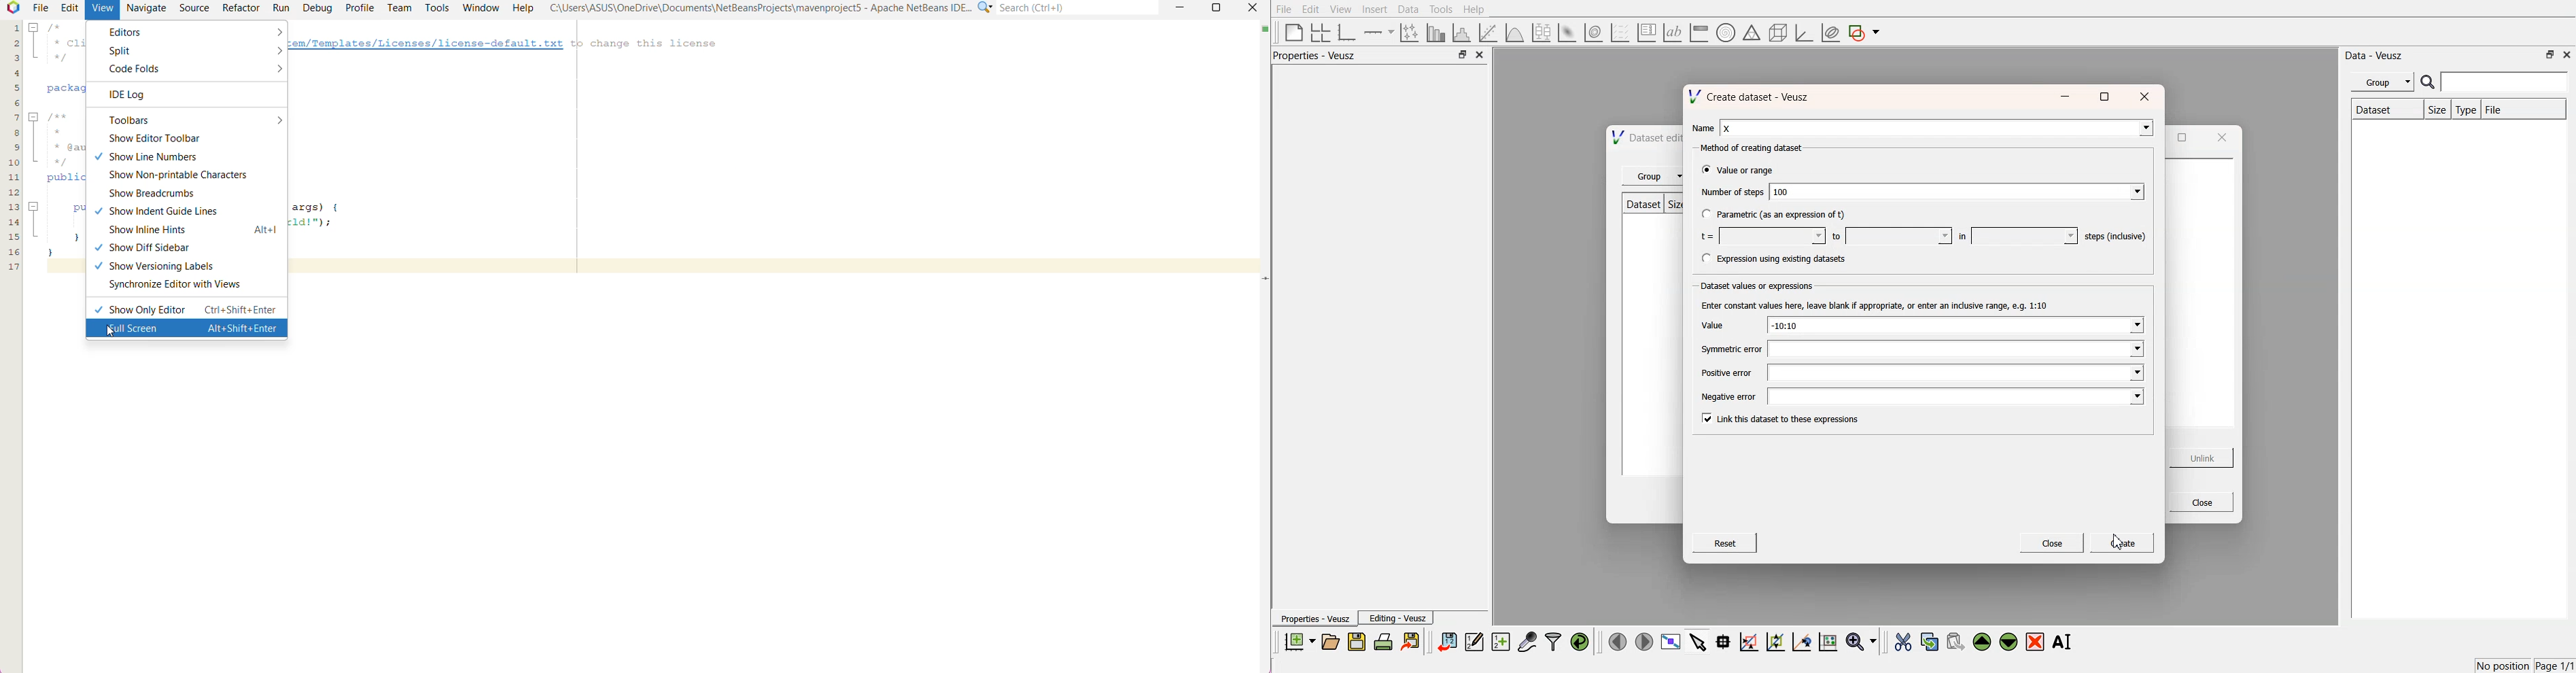  What do you see at coordinates (1783, 259) in the screenshot?
I see `Expression using existing datasets` at bounding box center [1783, 259].